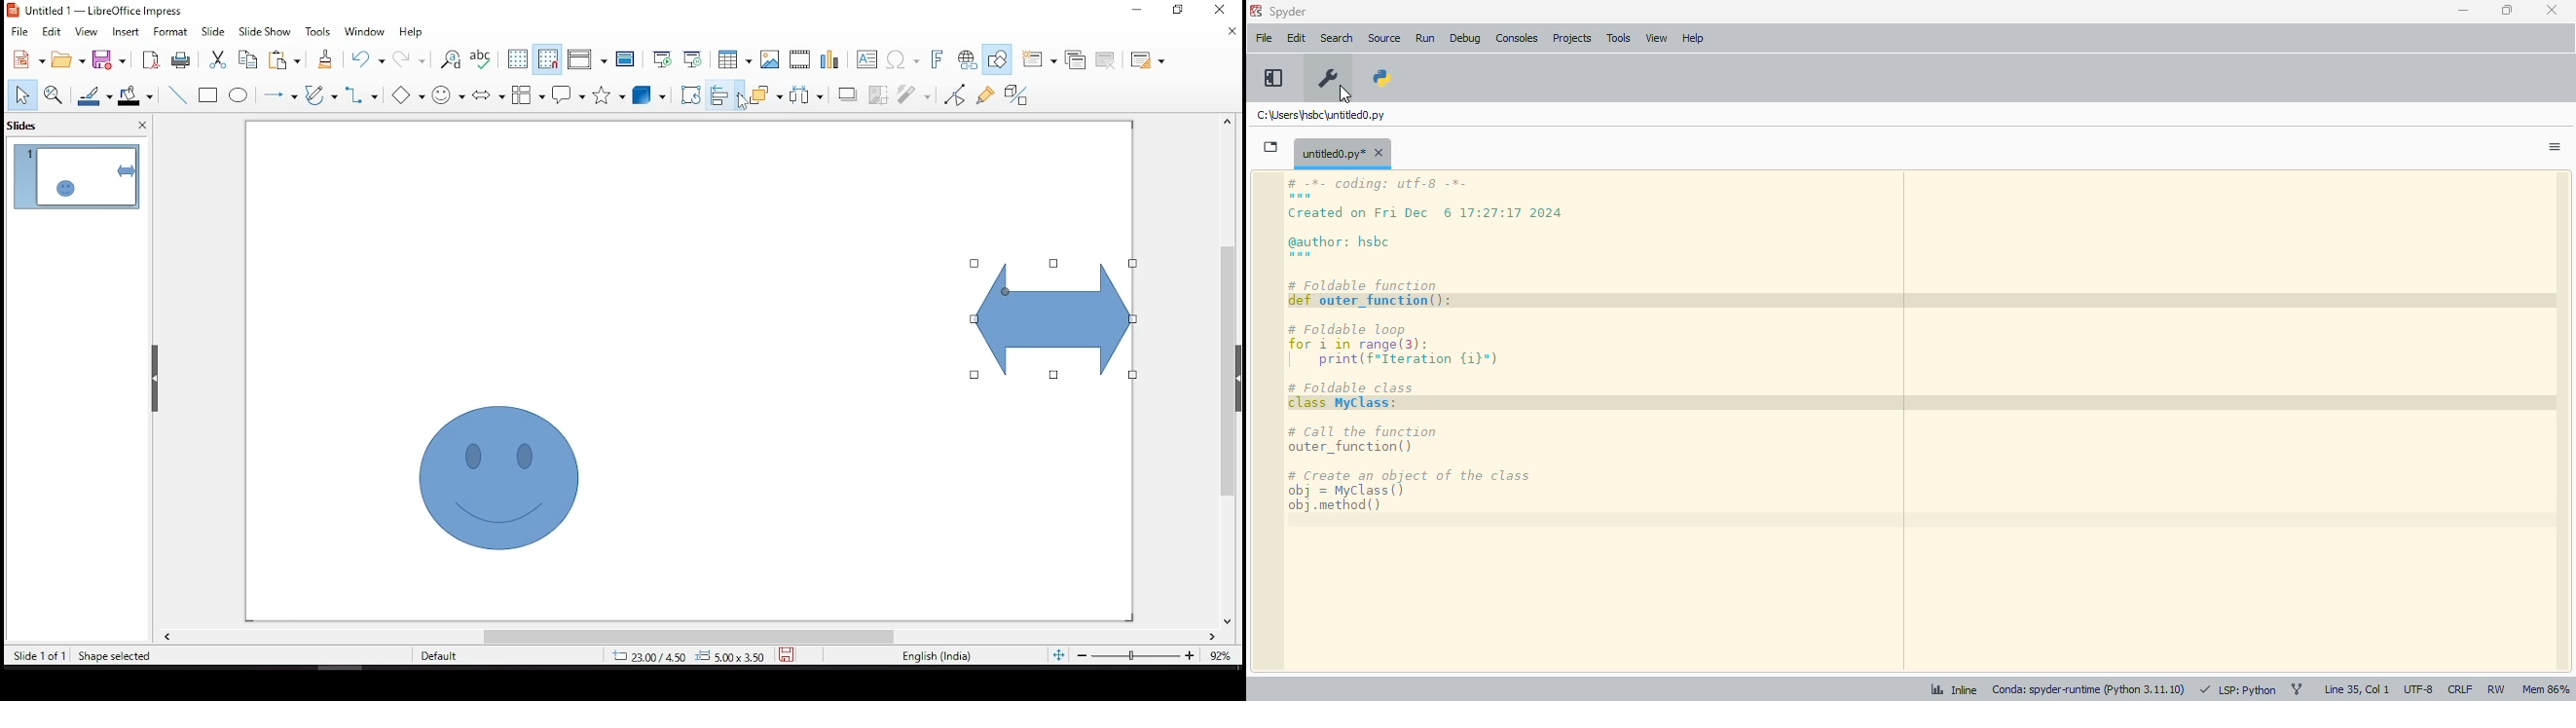 The width and height of the screenshot is (2576, 728). Describe the element at coordinates (904, 60) in the screenshot. I see `insert special characters` at that location.